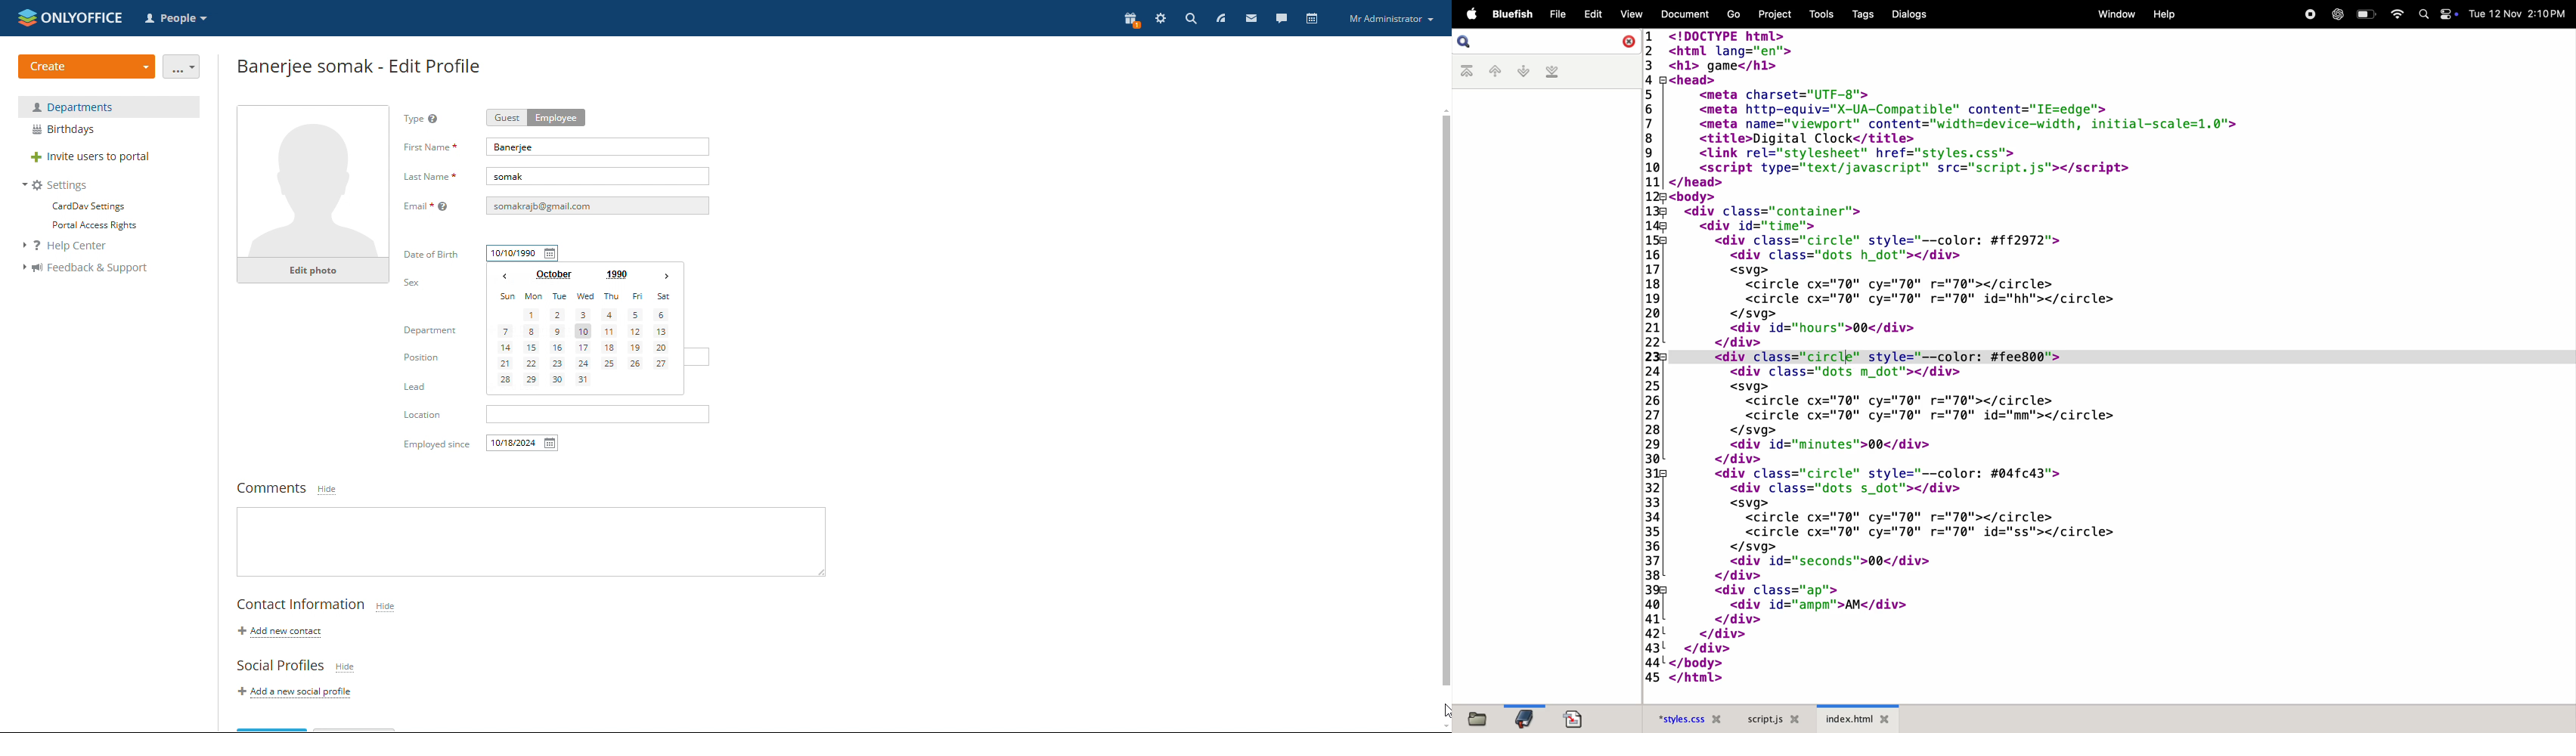 This screenshot has height=756, width=2576. I want to click on add new contact, so click(278, 632).